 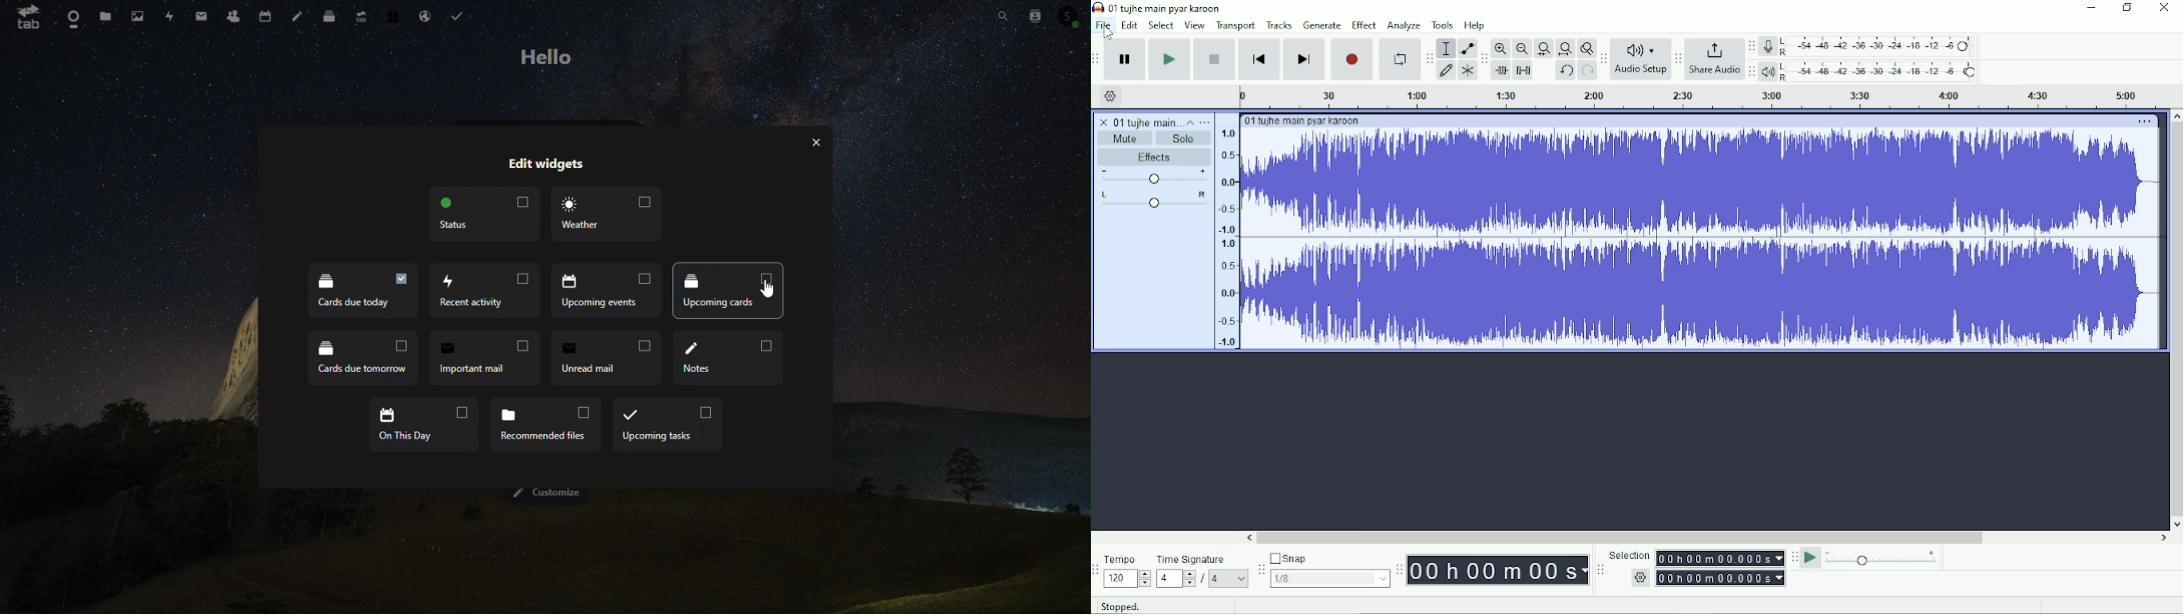 What do you see at coordinates (136, 16) in the screenshot?
I see `Photos` at bounding box center [136, 16].